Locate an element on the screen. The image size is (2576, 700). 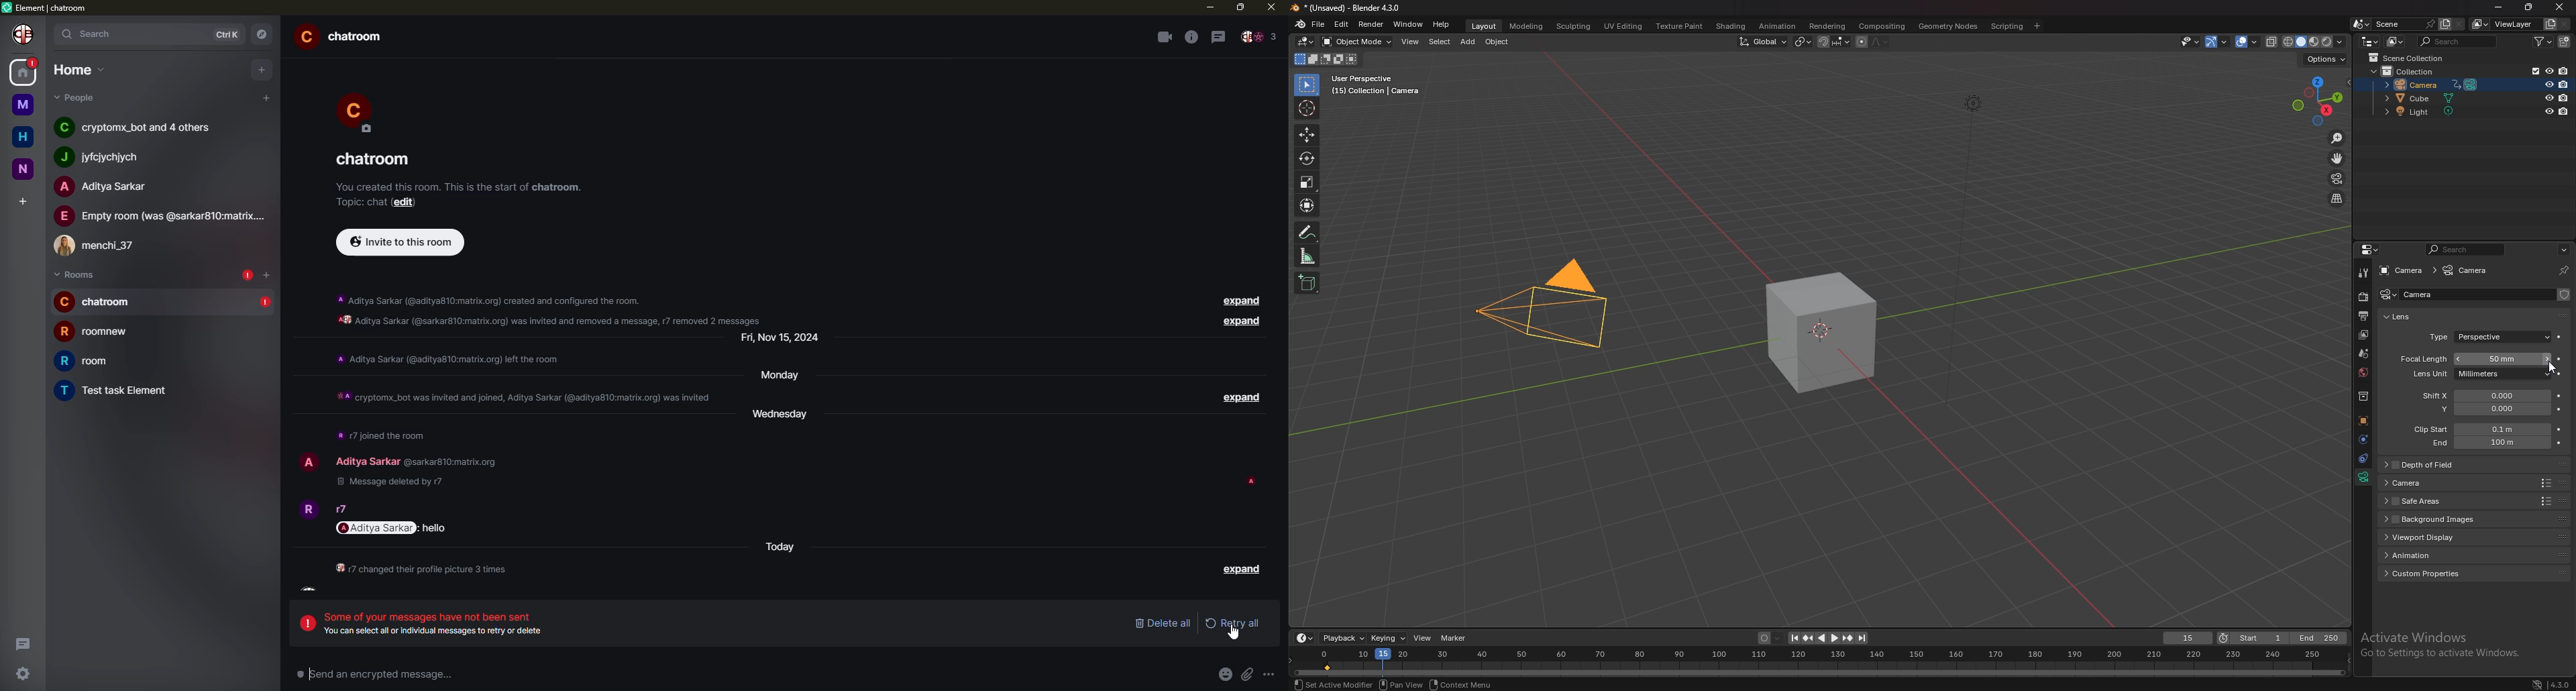
cursor is located at coordinates (1236, 635).